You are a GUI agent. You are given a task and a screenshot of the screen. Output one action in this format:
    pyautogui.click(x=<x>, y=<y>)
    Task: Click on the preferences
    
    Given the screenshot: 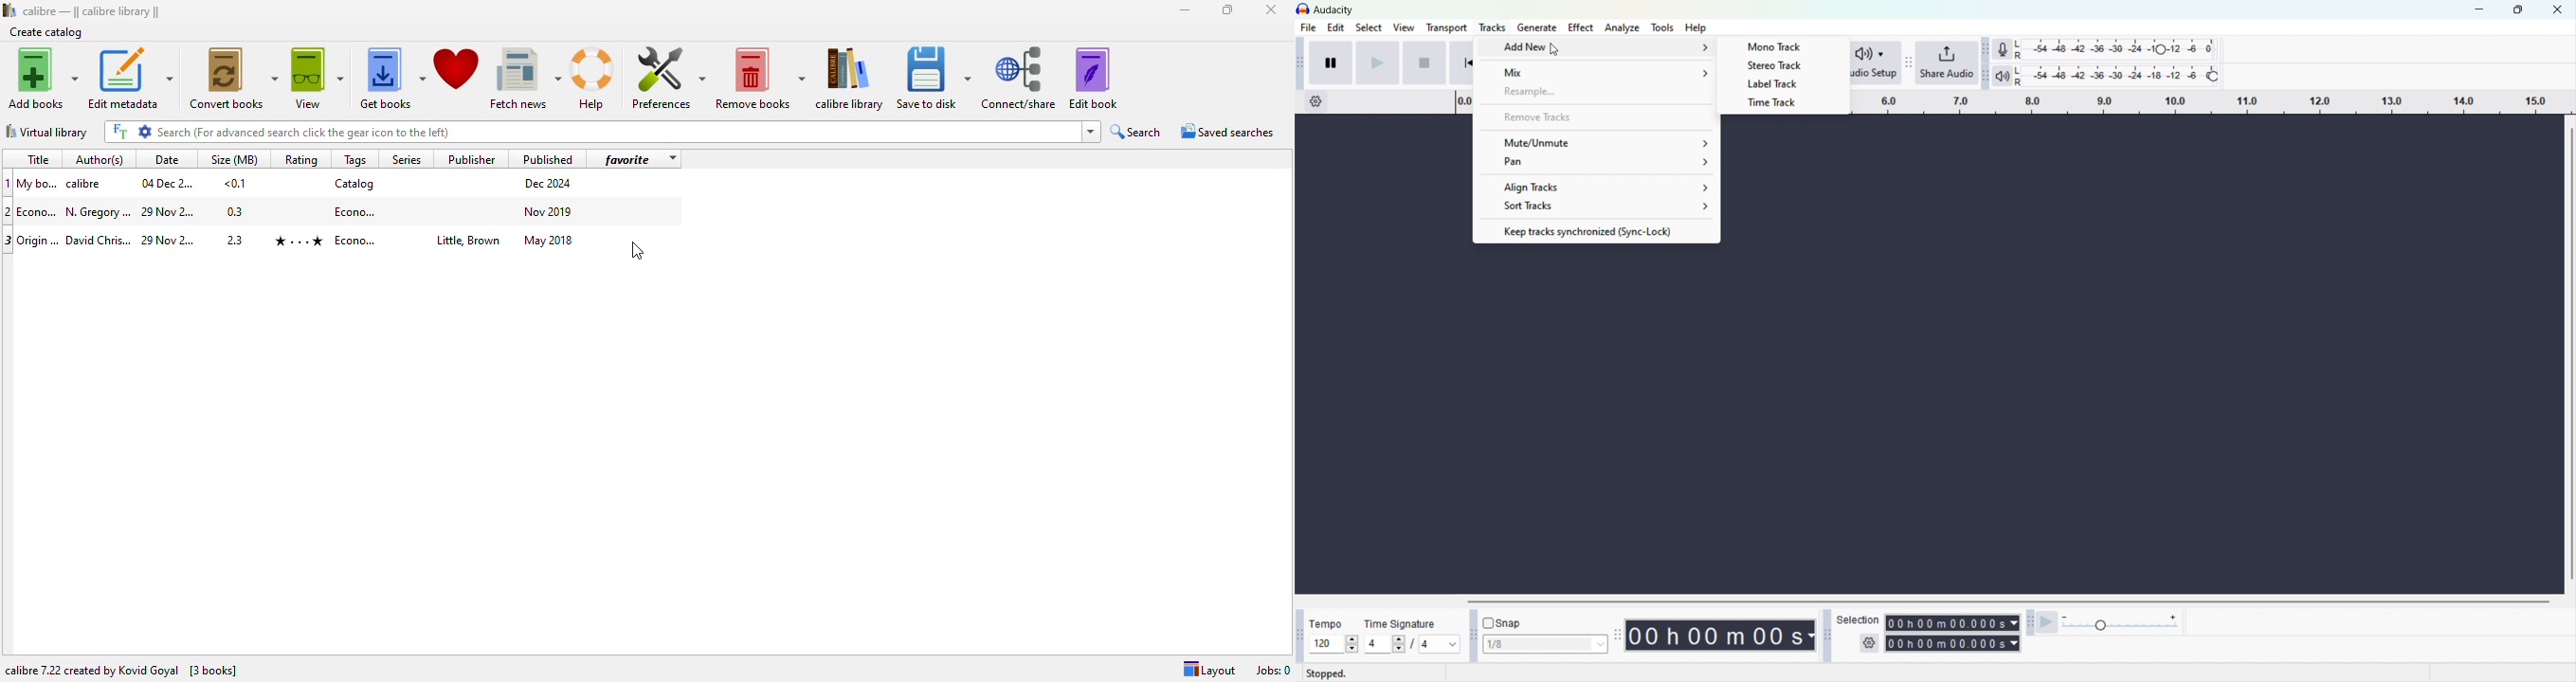 What is the action you would take?
    pyautogui.click(x=667, y=78)
    